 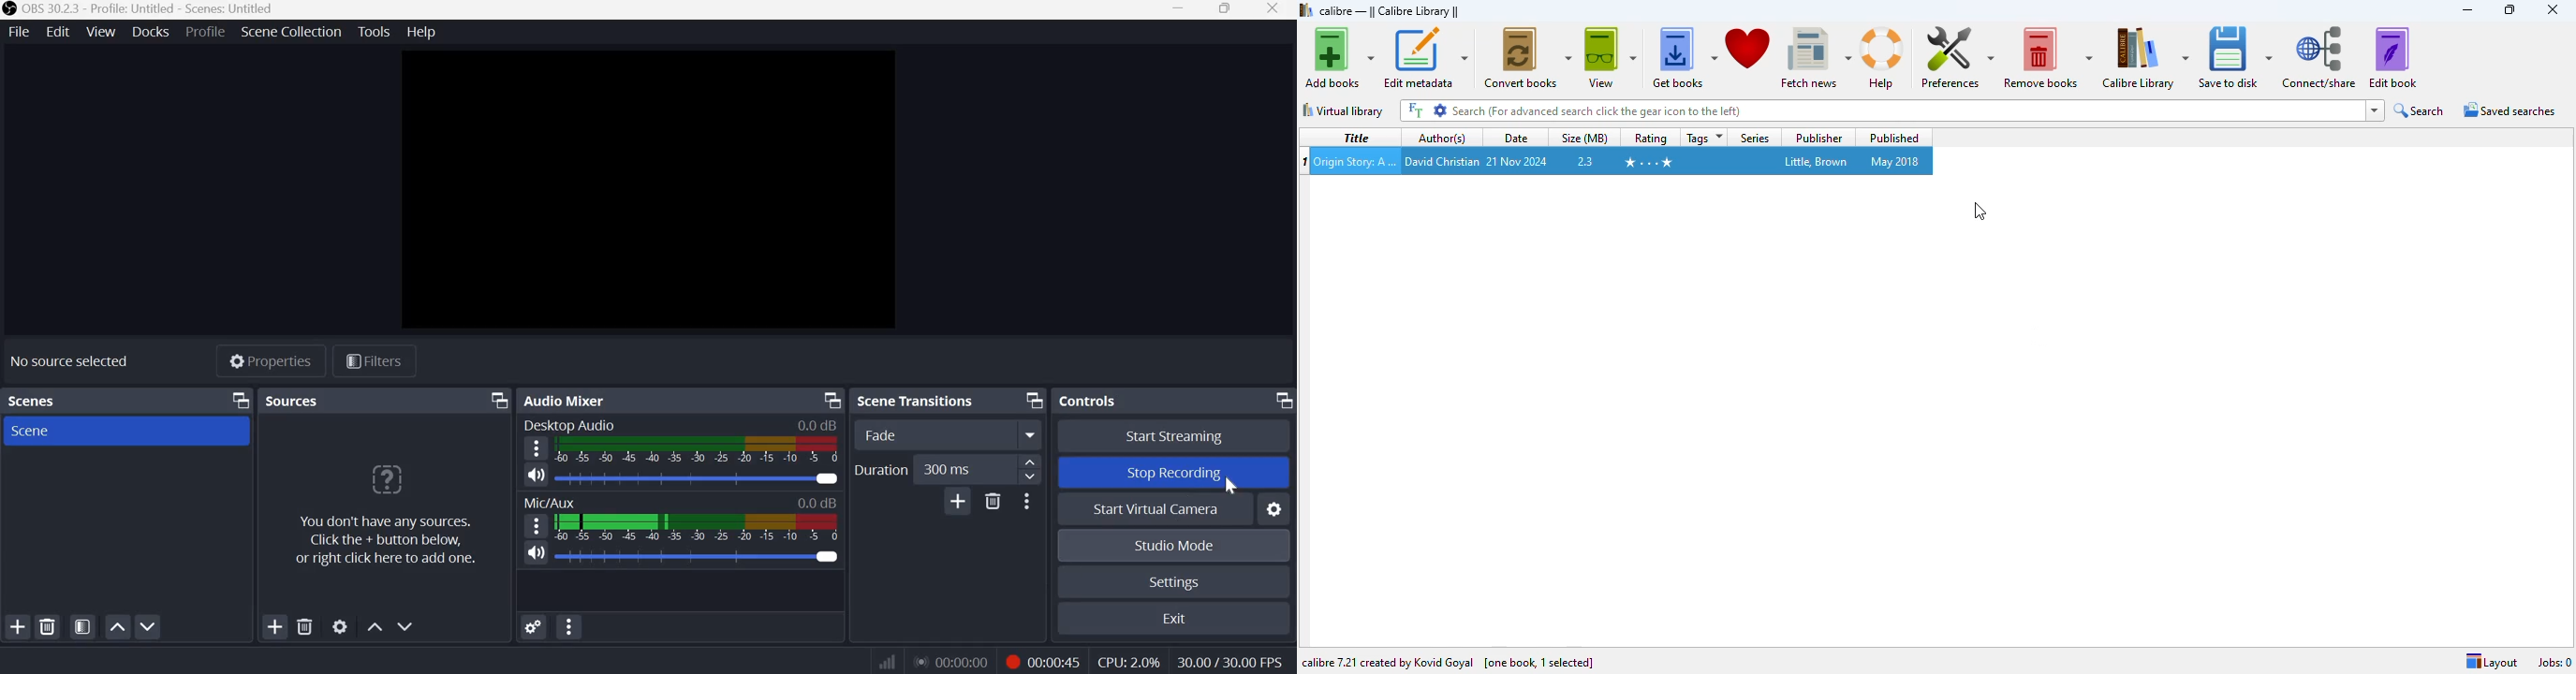 What do you see at coordinates (9, 10) in the screenshot?
I see `OBS Studio Logo` at bounding box center [9, 10].